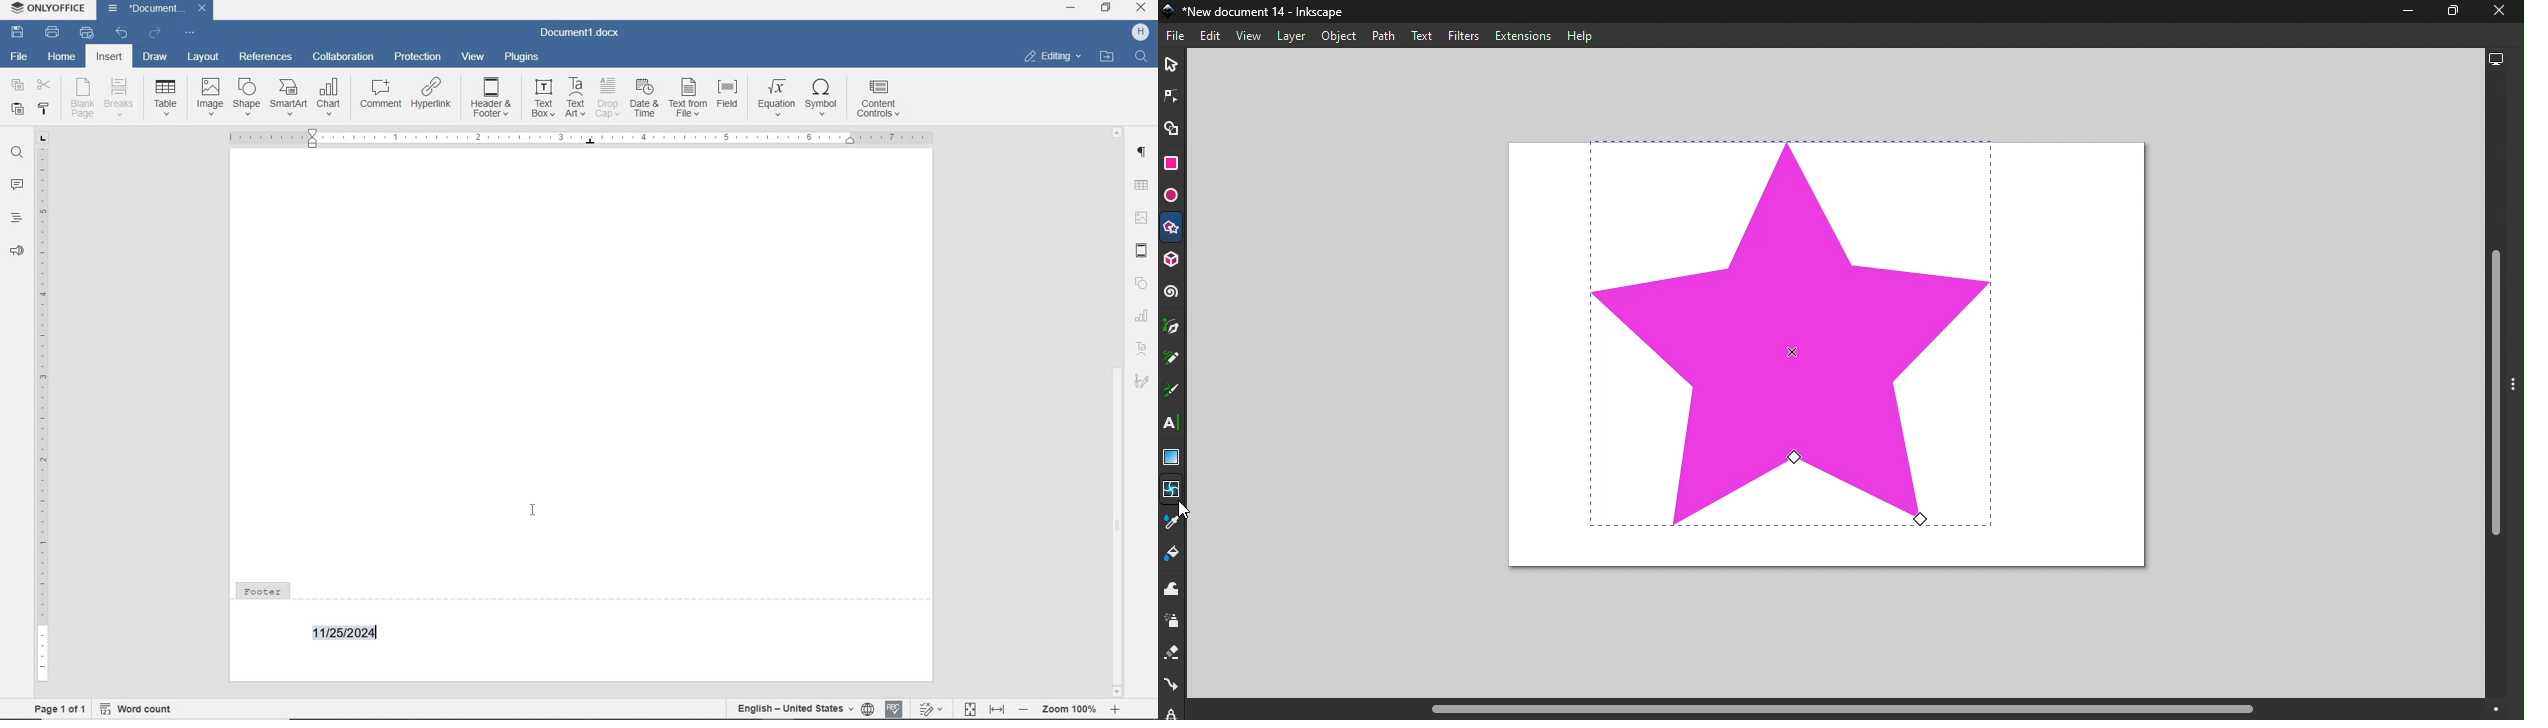 Image resolution: width=2548 pixels, height=728 pixels. Describe the element at coordinates (1171, 165) in the screenshot. I see `Rectangle tool` at that location.